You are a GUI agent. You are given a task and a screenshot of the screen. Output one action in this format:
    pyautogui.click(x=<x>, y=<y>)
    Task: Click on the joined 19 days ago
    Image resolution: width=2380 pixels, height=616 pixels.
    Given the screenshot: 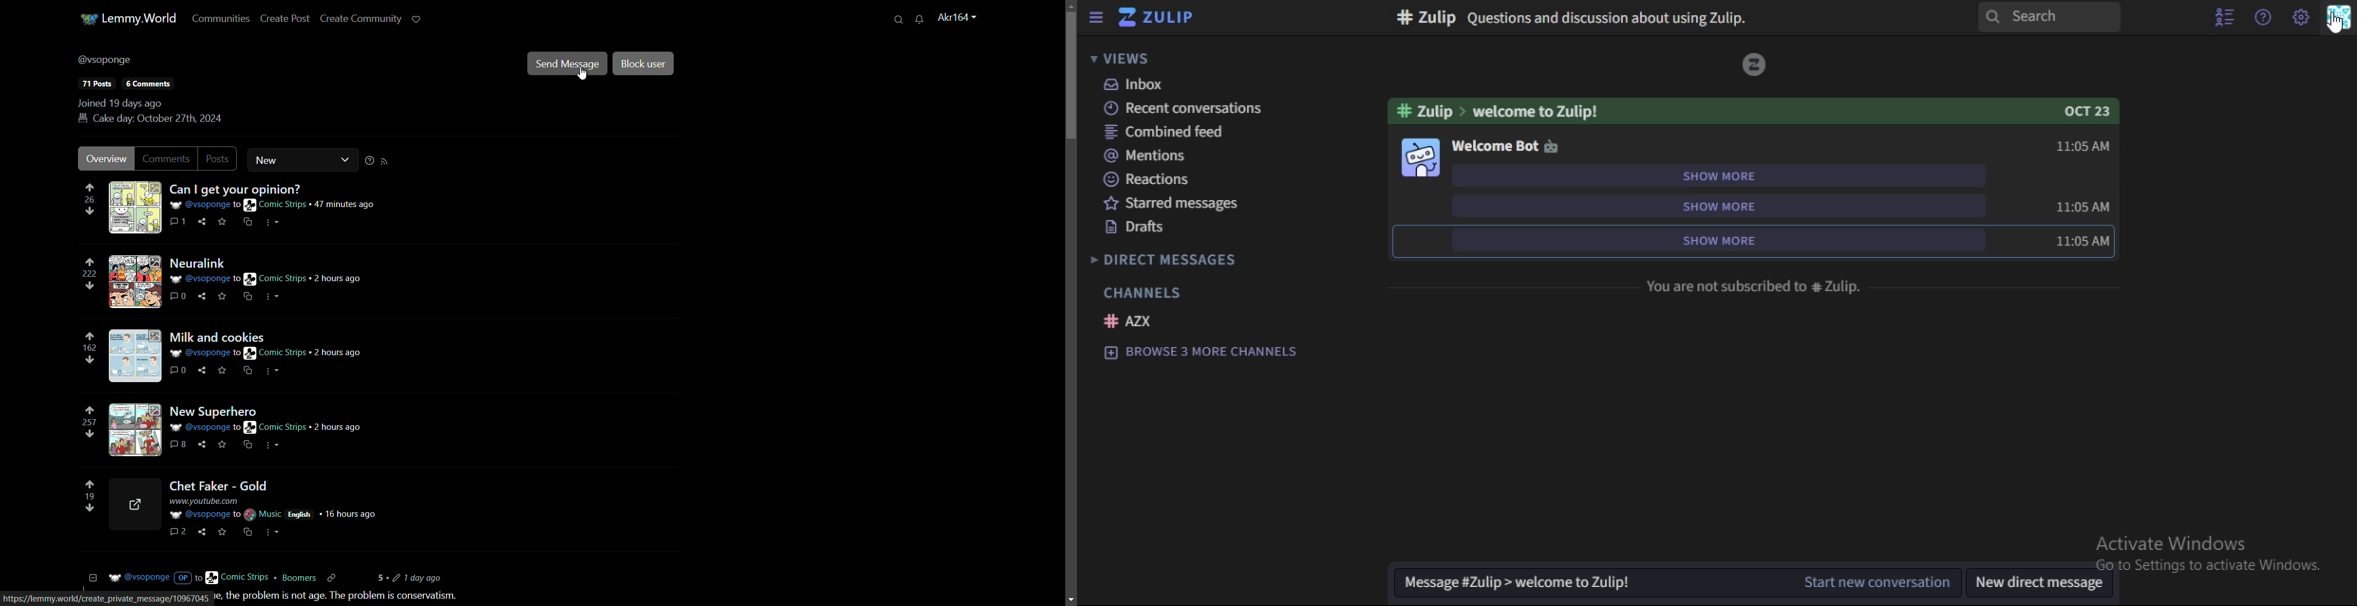 What is the action you would take?
    pyautogui.click(x=121, y=103)
    